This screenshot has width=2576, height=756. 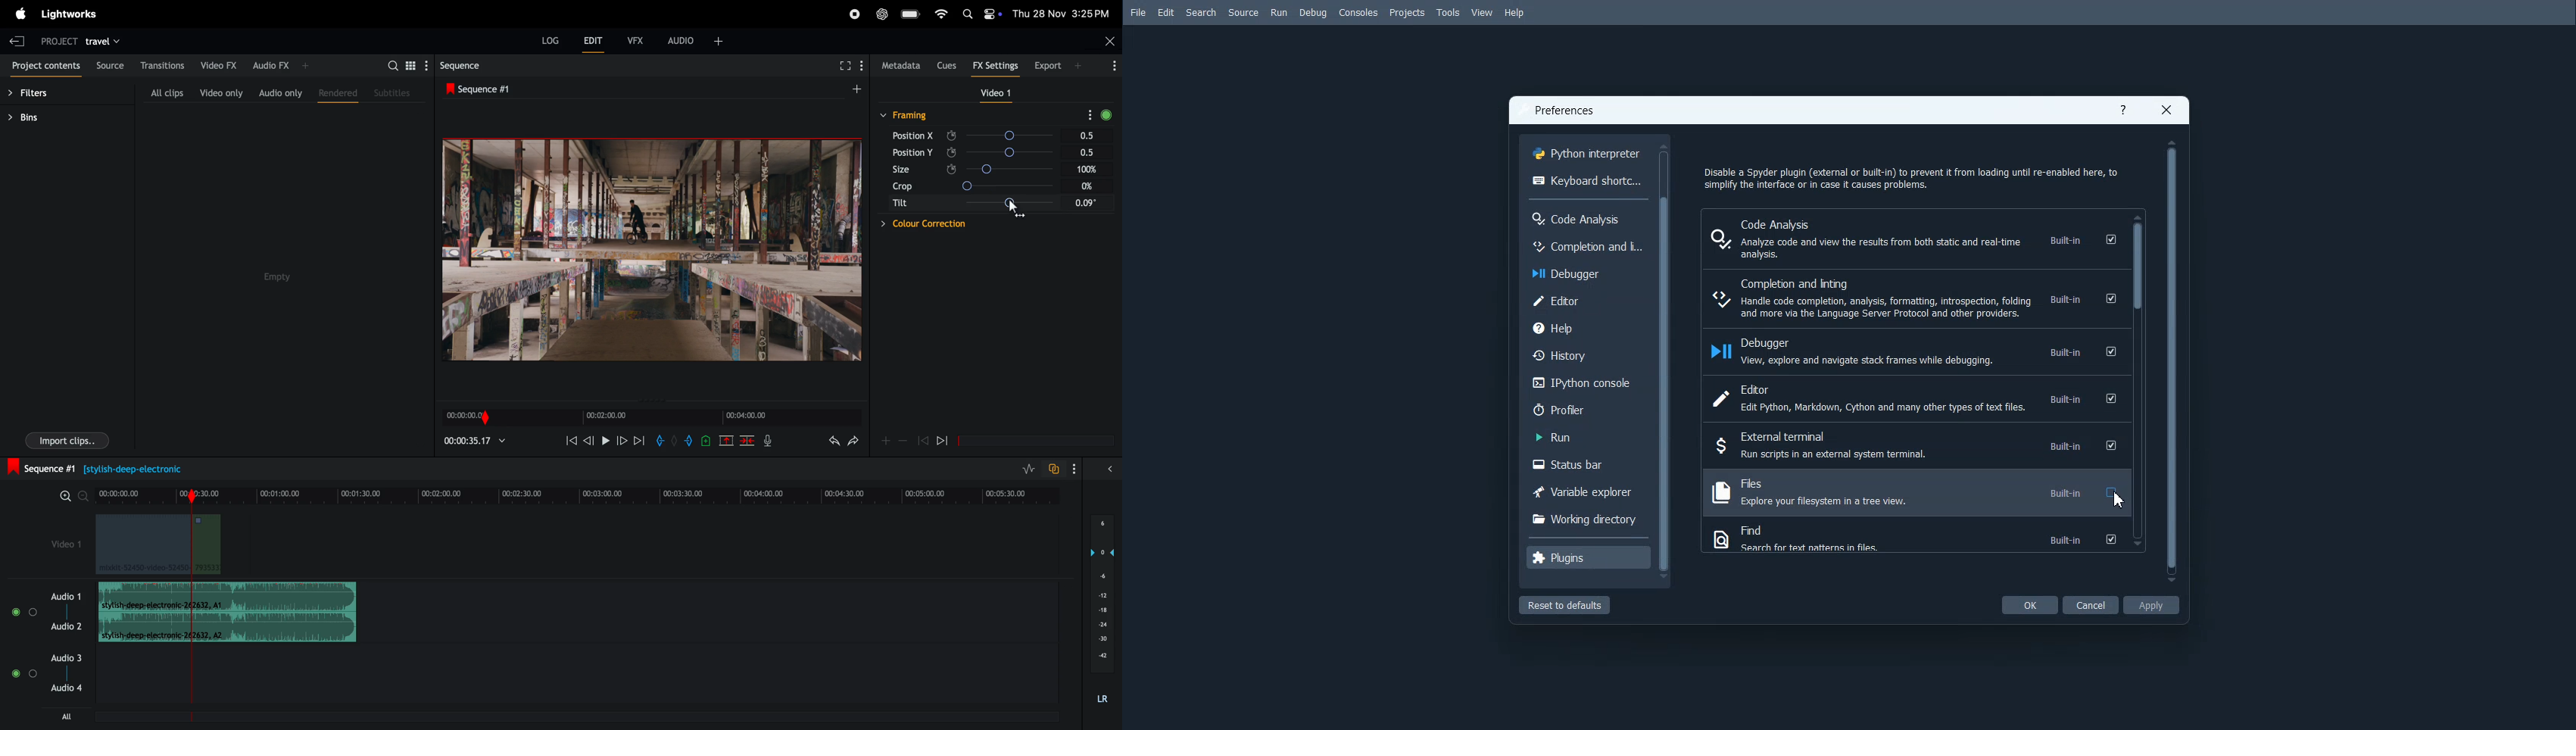 I want to click on Vertical scroll bar, so click(x=2138, y=381).